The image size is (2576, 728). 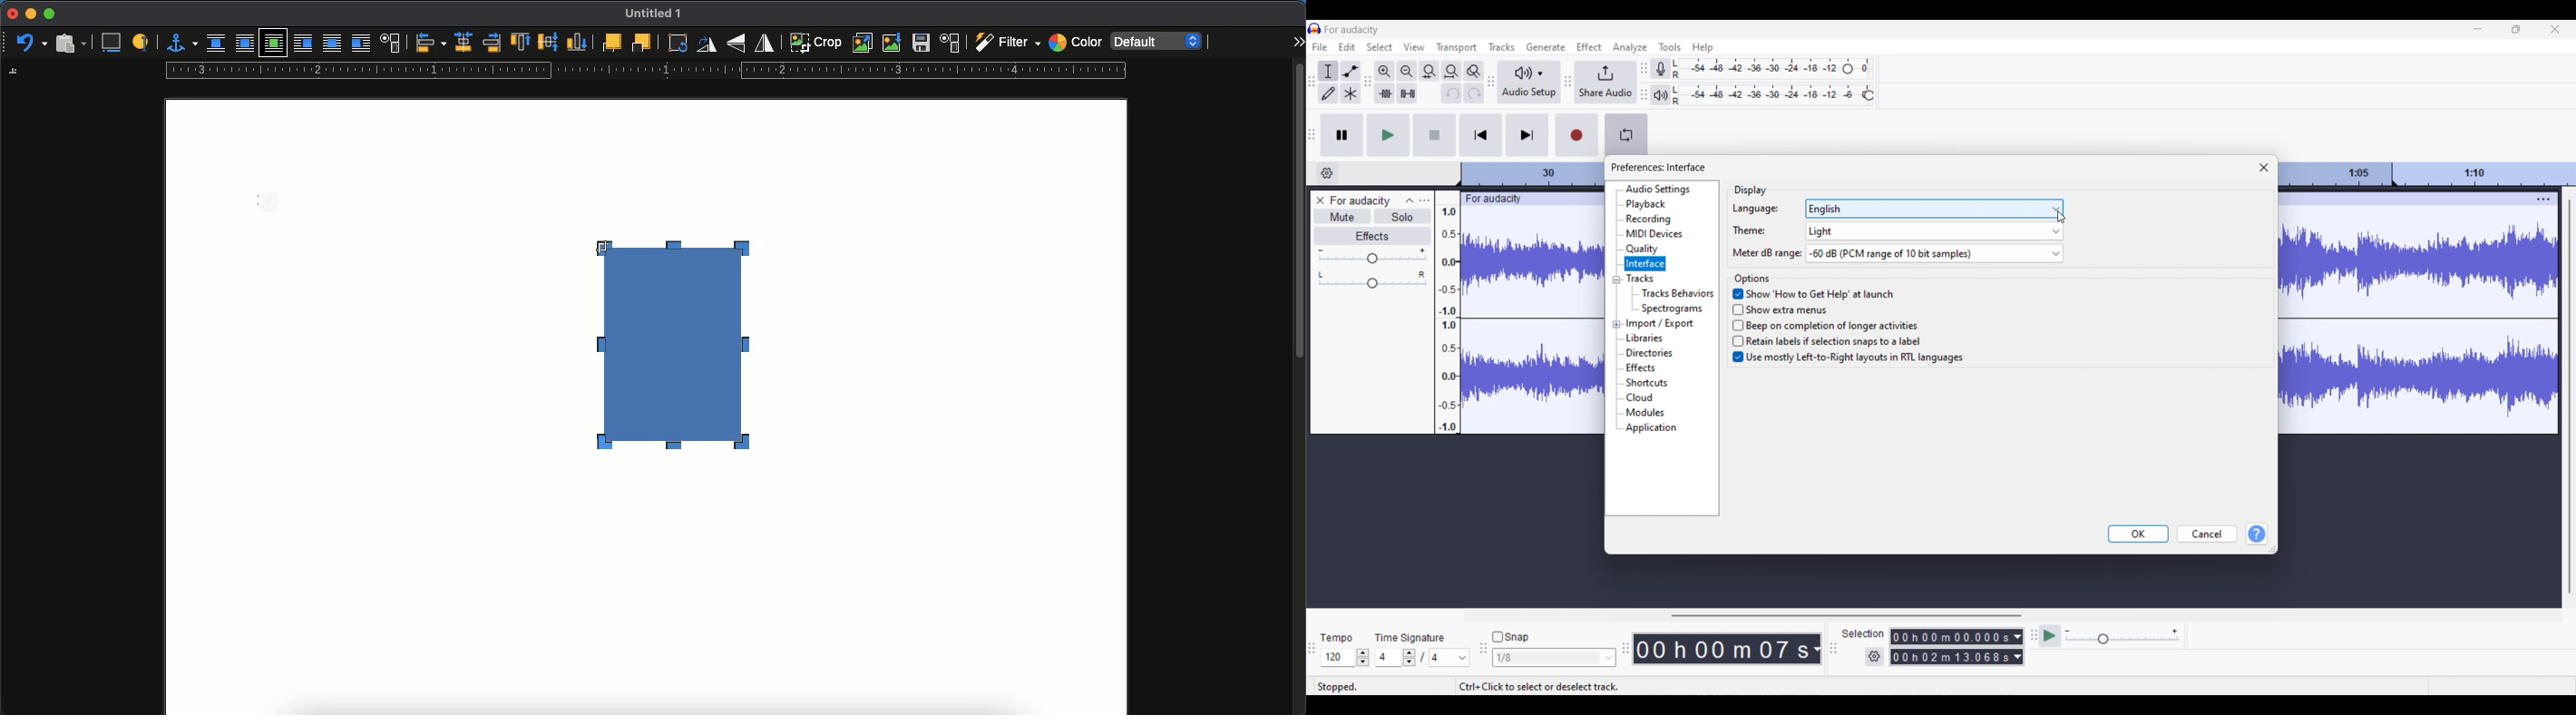 What do you see at coordinates (2123, 636) in the screenshot?
I see `Playback speed scale` at bounding box center [2123, 636].